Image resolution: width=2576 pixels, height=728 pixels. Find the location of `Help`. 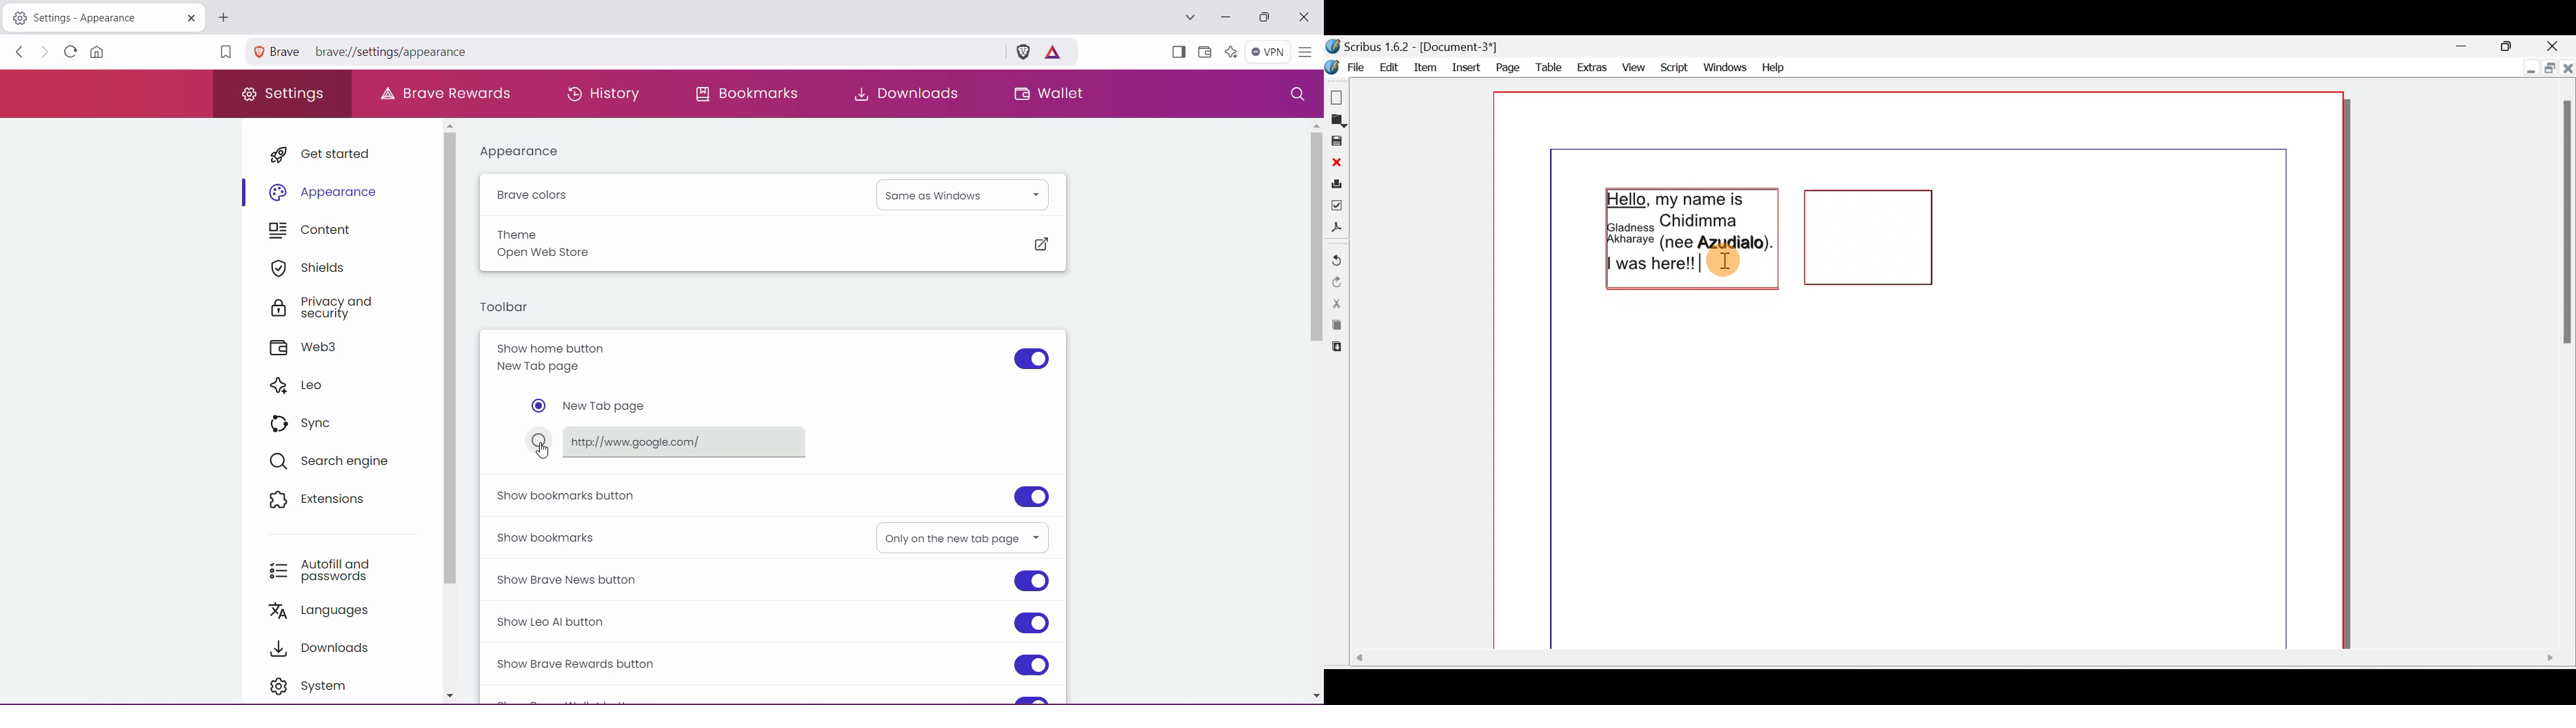

Help is located at coordinates (1775, 66).